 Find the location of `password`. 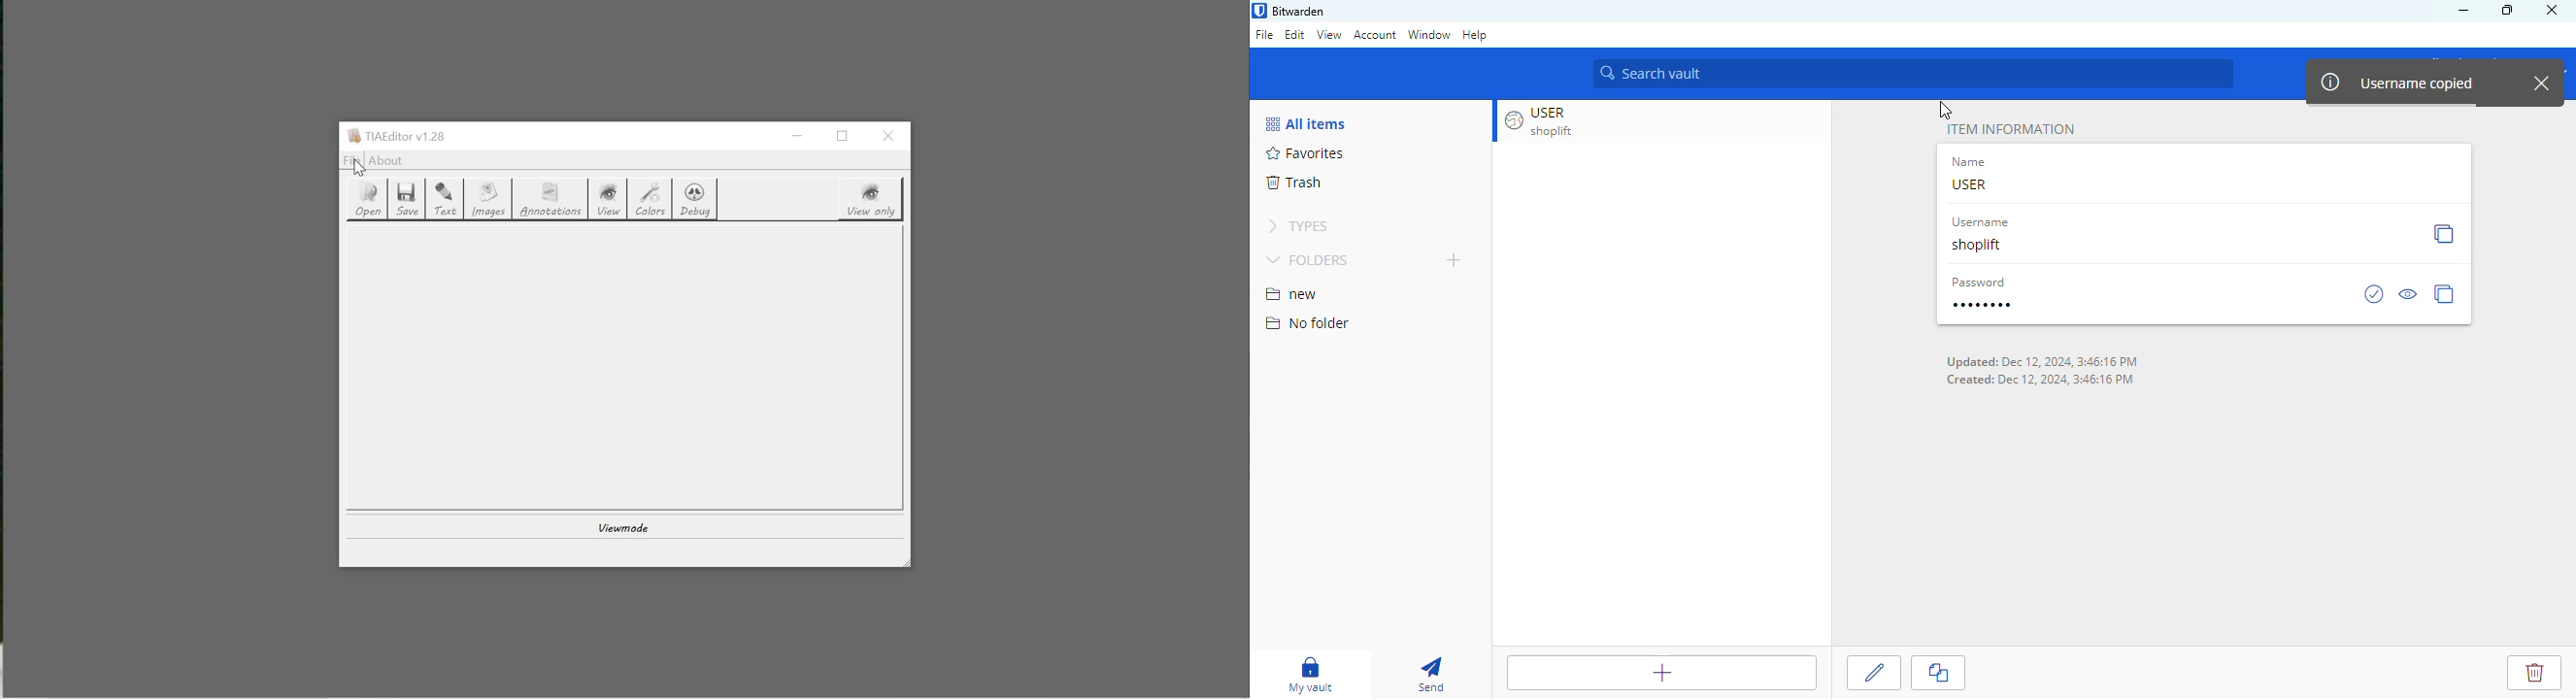

password is located at coordinates (1979, 283).